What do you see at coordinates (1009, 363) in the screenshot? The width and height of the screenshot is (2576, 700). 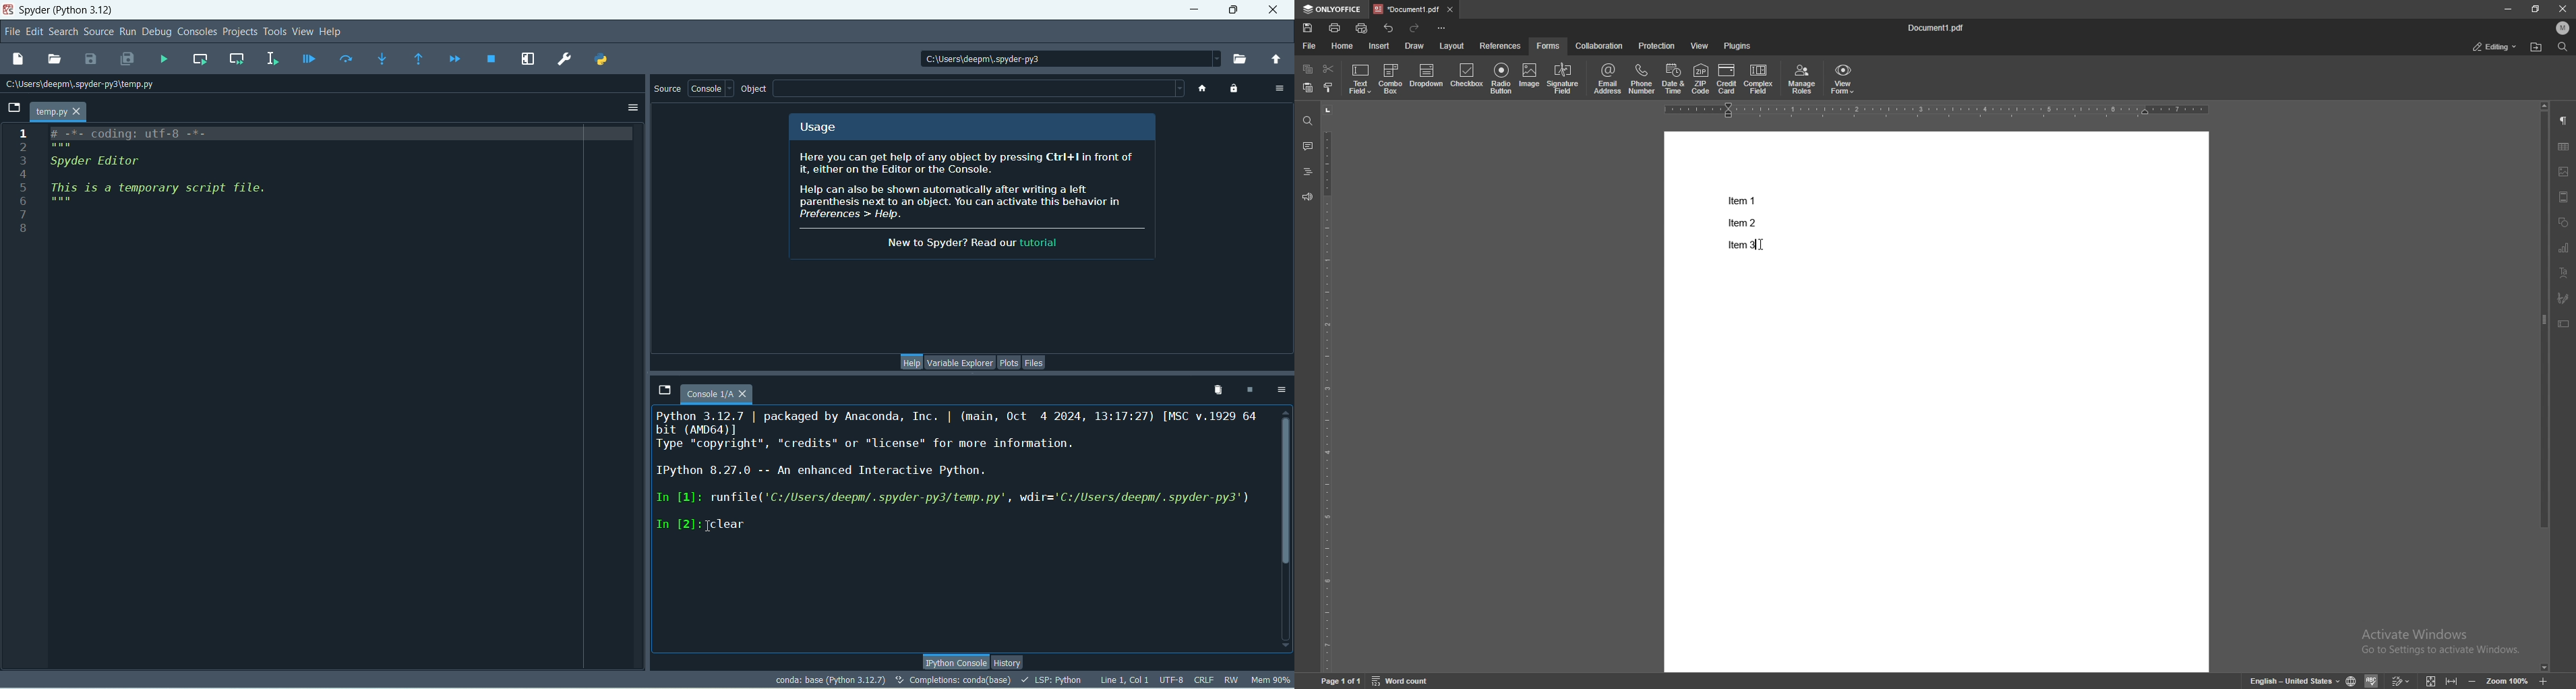 I see `plots` at bounding box center [1009, 363].